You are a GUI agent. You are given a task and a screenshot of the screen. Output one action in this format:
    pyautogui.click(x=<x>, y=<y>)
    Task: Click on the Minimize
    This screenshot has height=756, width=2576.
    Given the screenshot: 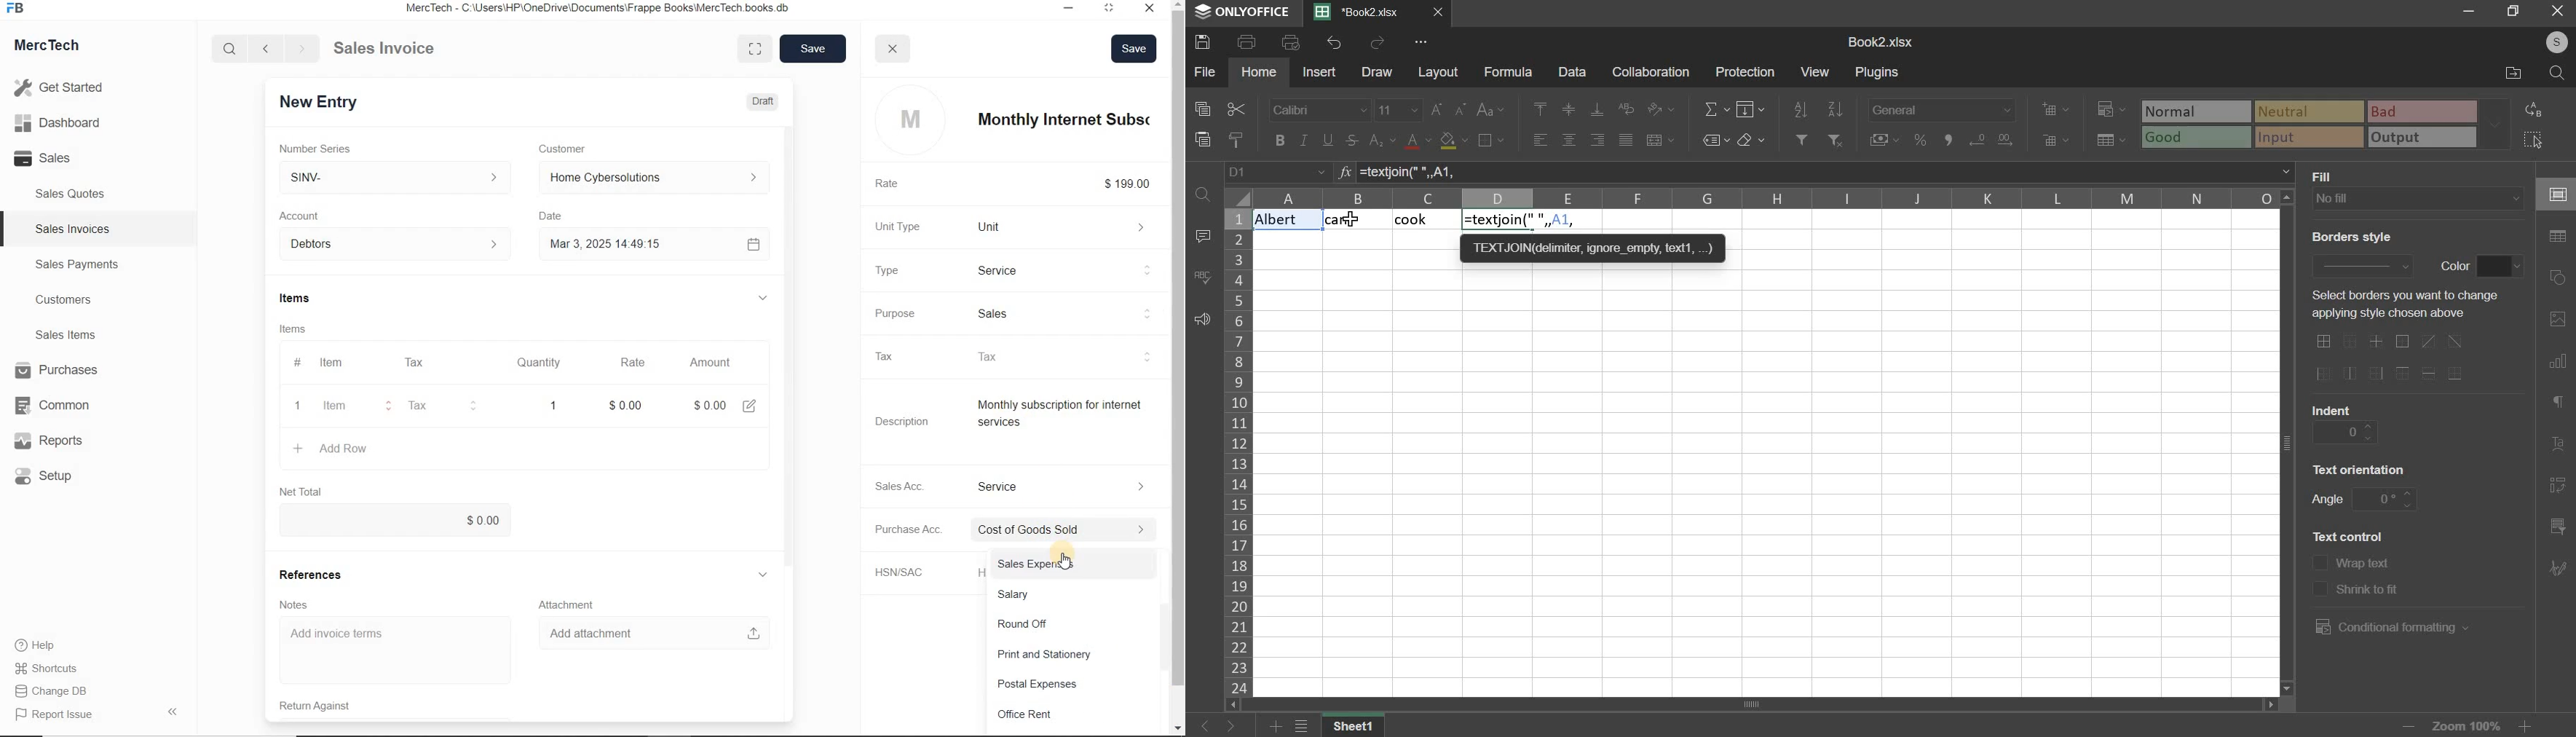 What is the action you would take?
    pyautogui.click(x=1071, y=10)
    